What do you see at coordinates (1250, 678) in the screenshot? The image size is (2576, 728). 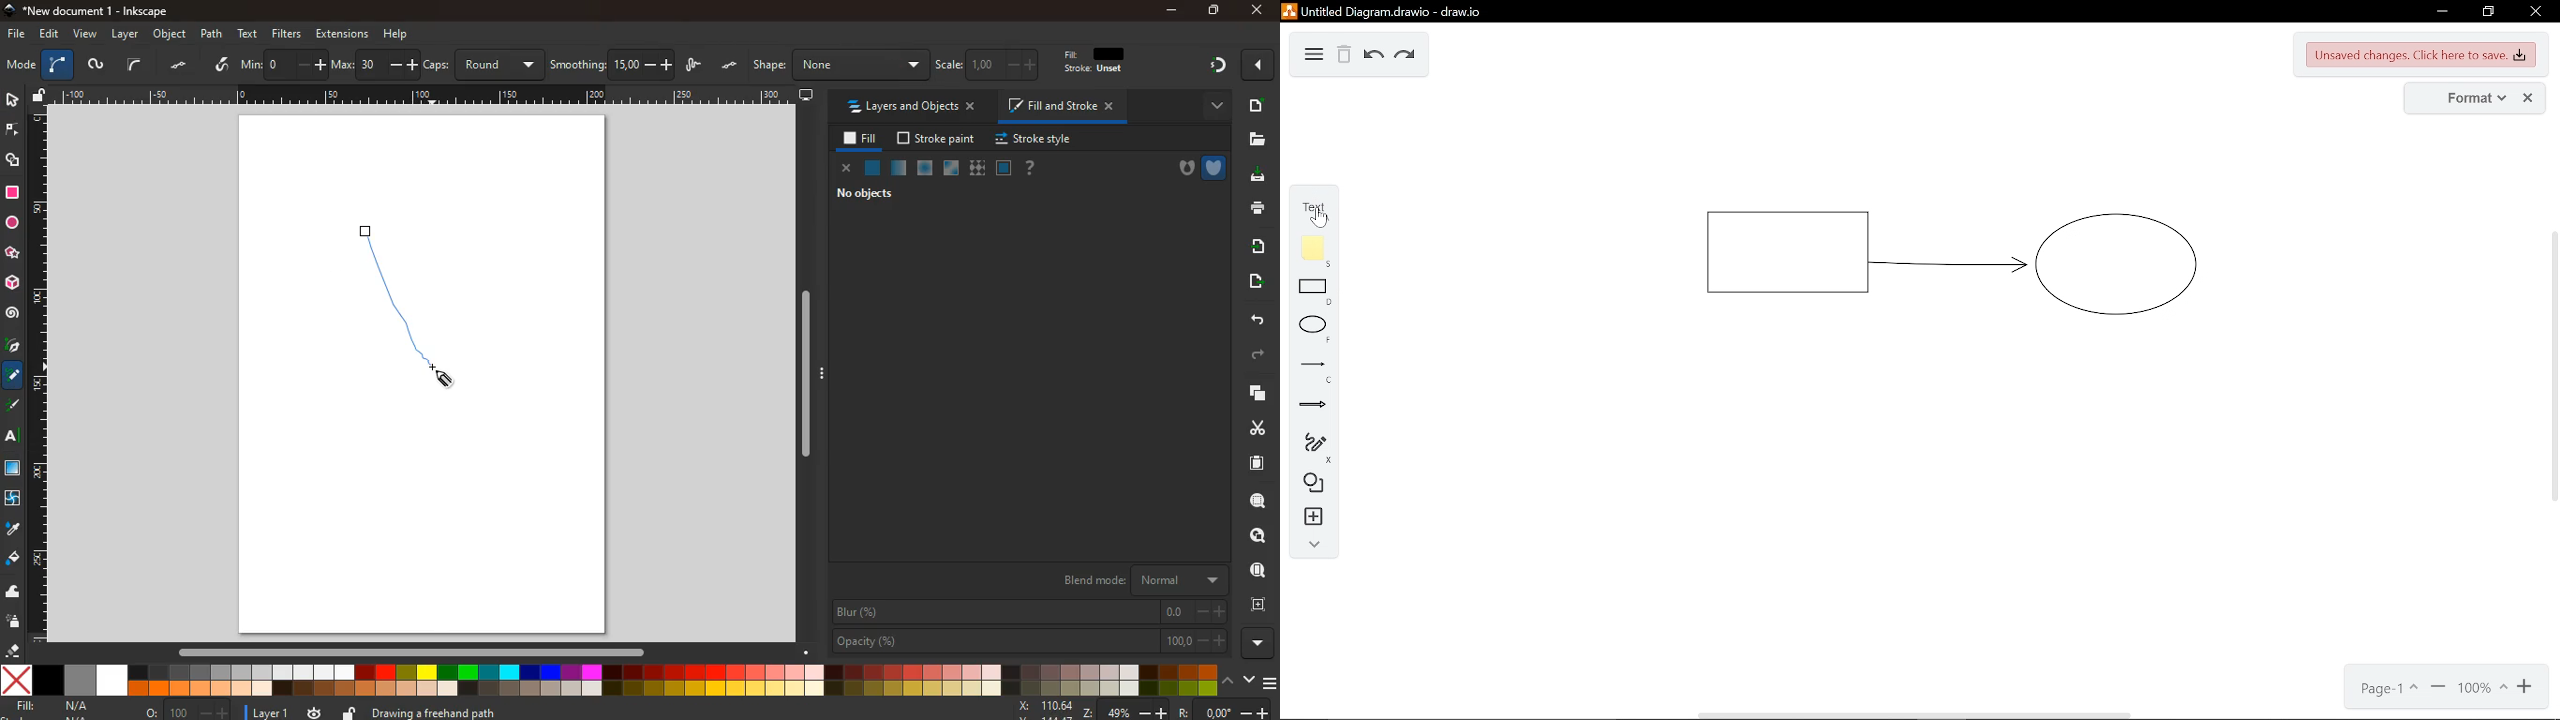 I see `down` at bounding box center [1250, 678].